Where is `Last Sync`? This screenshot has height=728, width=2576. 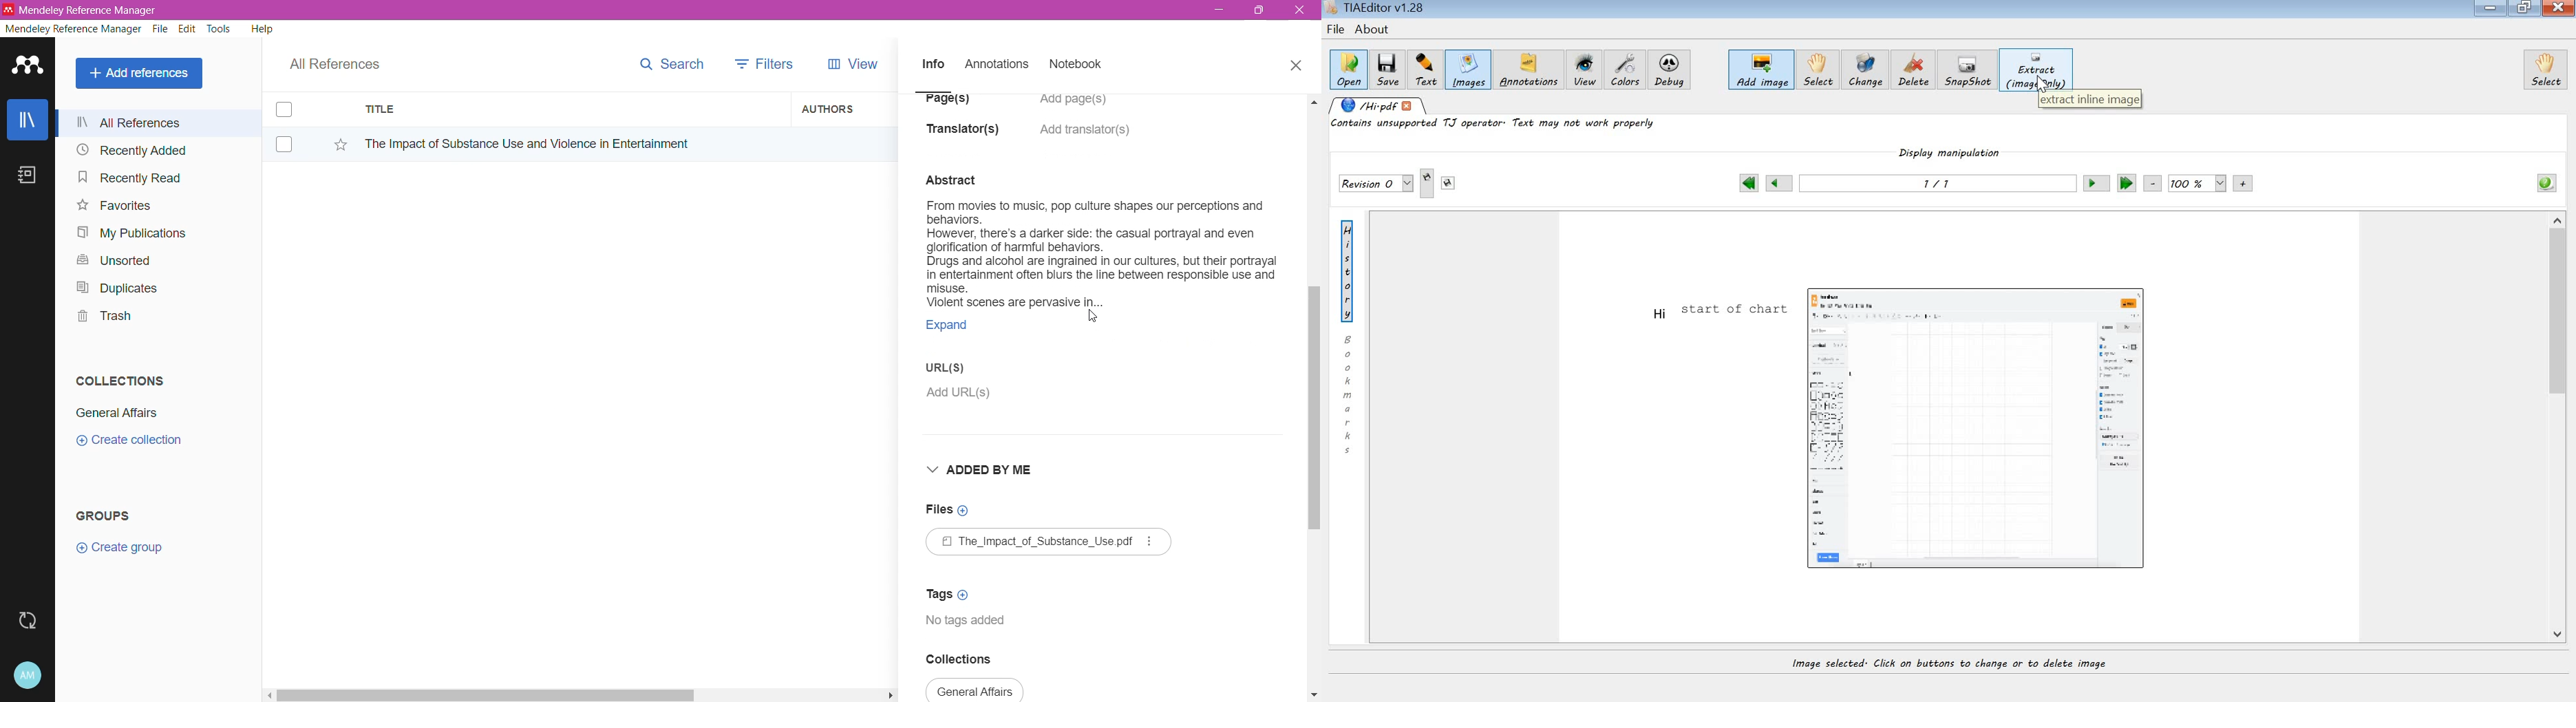
Last Sync is located at coordinates (33, 619).